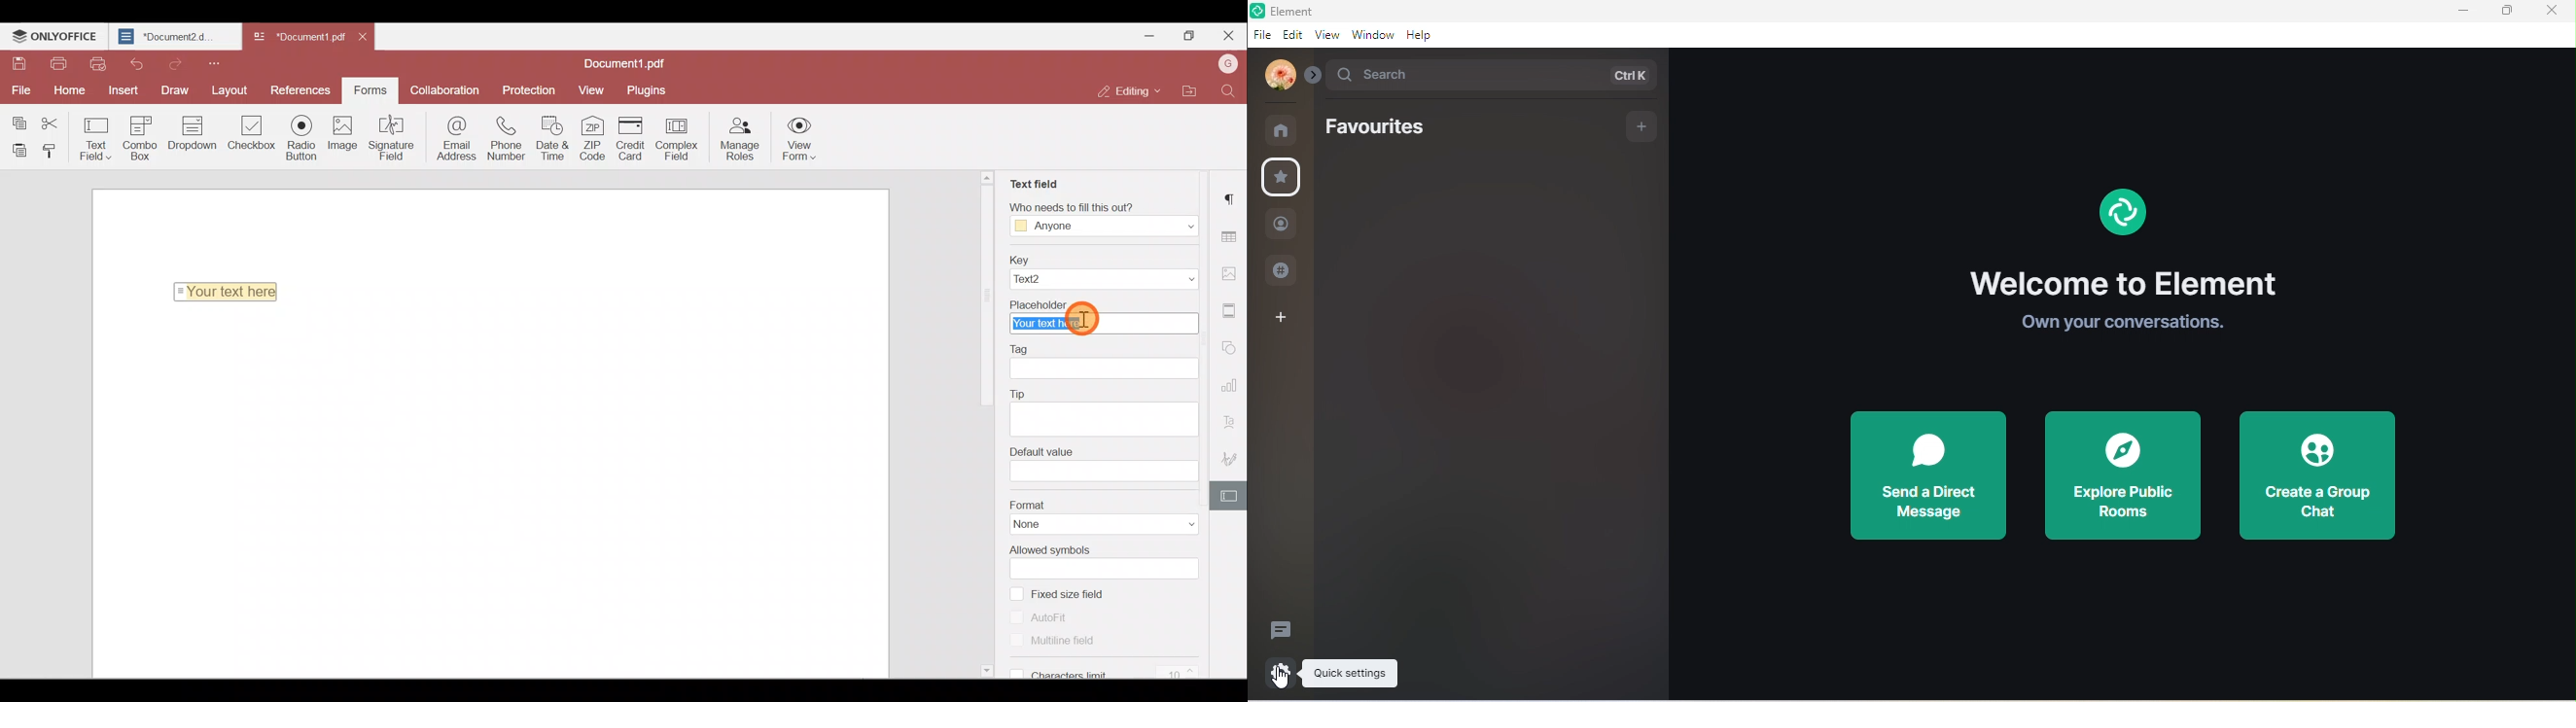 This screenshot has height=728, width=2576. Describe the element at coordinates (1106, 472) in the screenshot. I see `Default value field` at that location.